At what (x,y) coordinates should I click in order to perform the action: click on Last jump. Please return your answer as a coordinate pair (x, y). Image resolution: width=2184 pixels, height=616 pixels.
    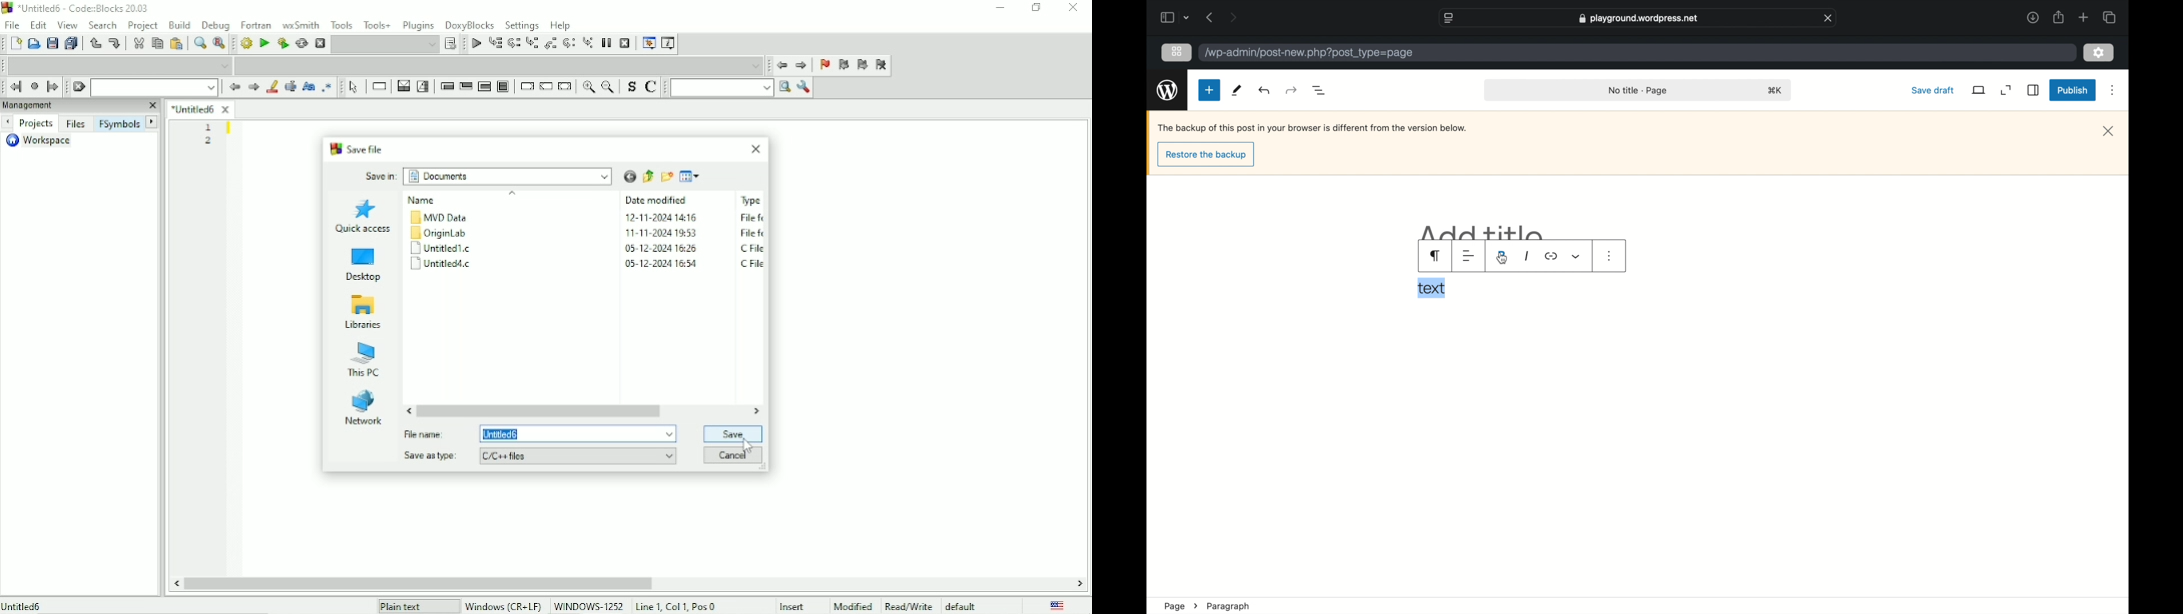
    Looking at the image, I should click on (34, 86).